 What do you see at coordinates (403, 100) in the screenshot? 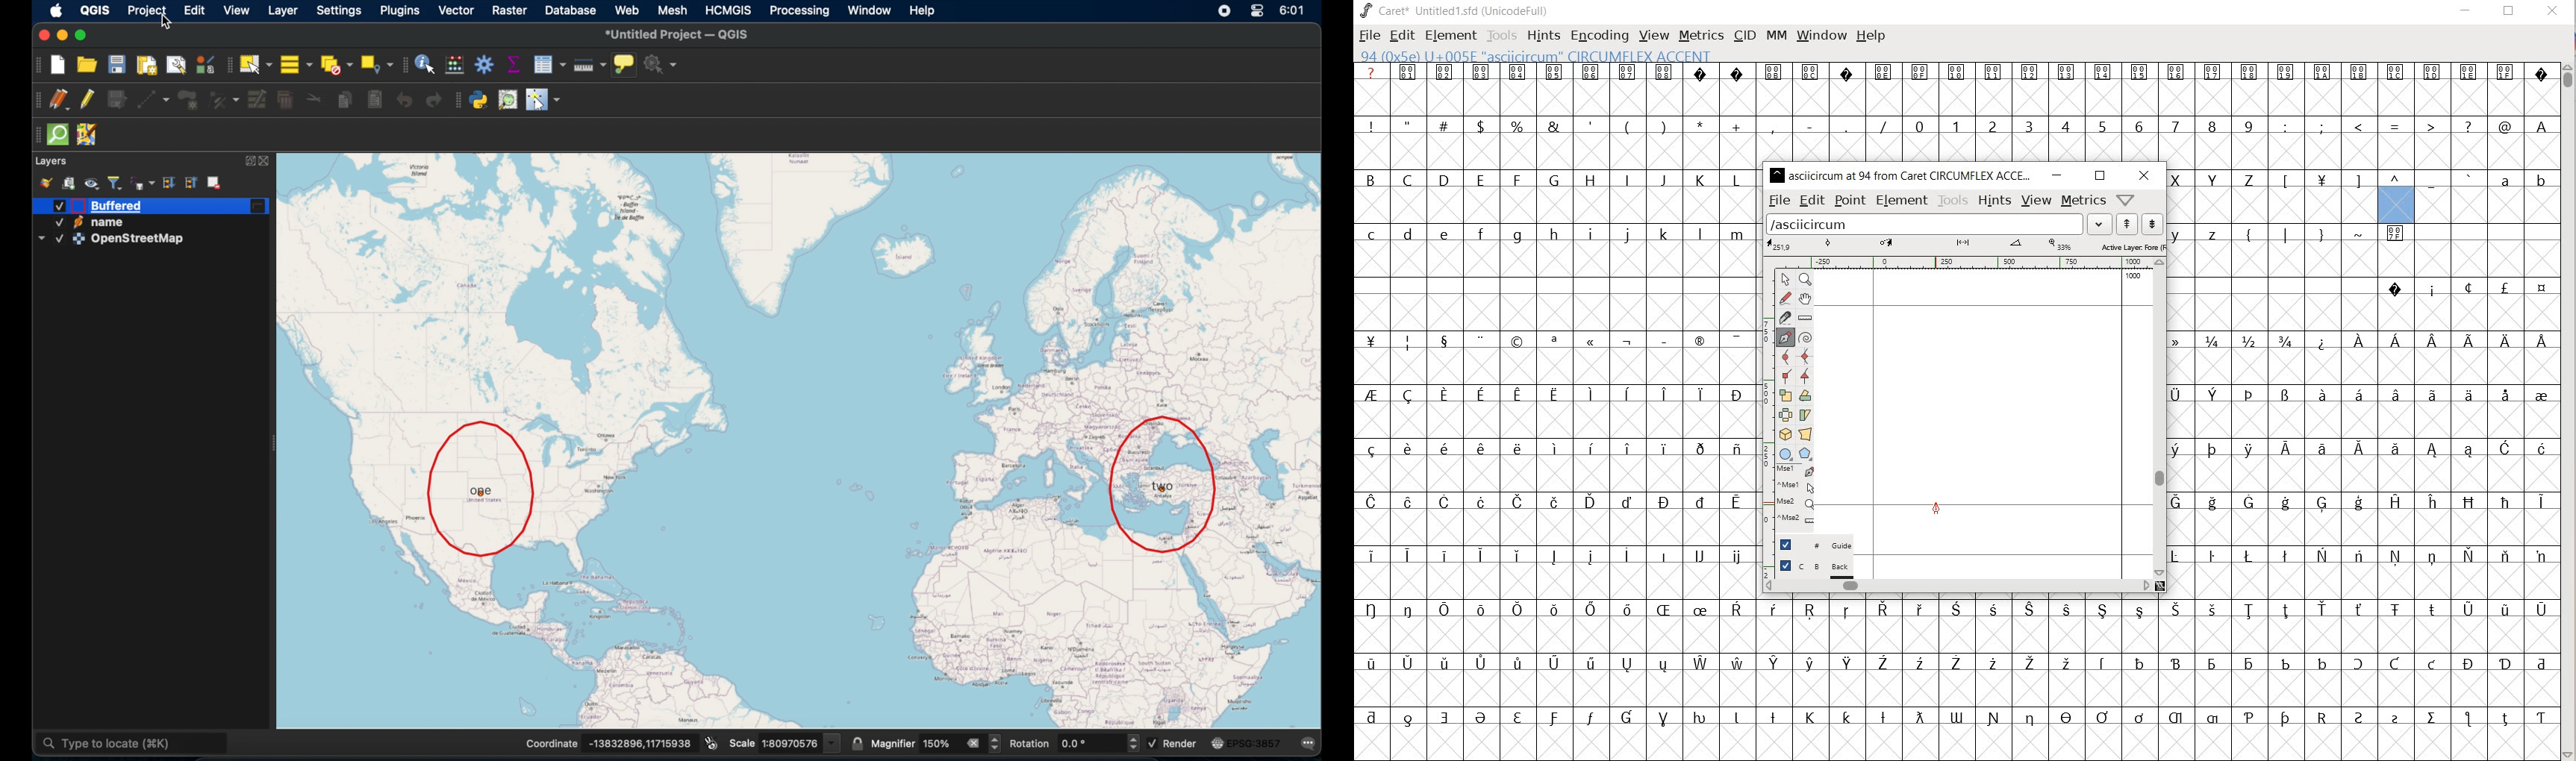
I see `undo` at bounding box center [403, 100].